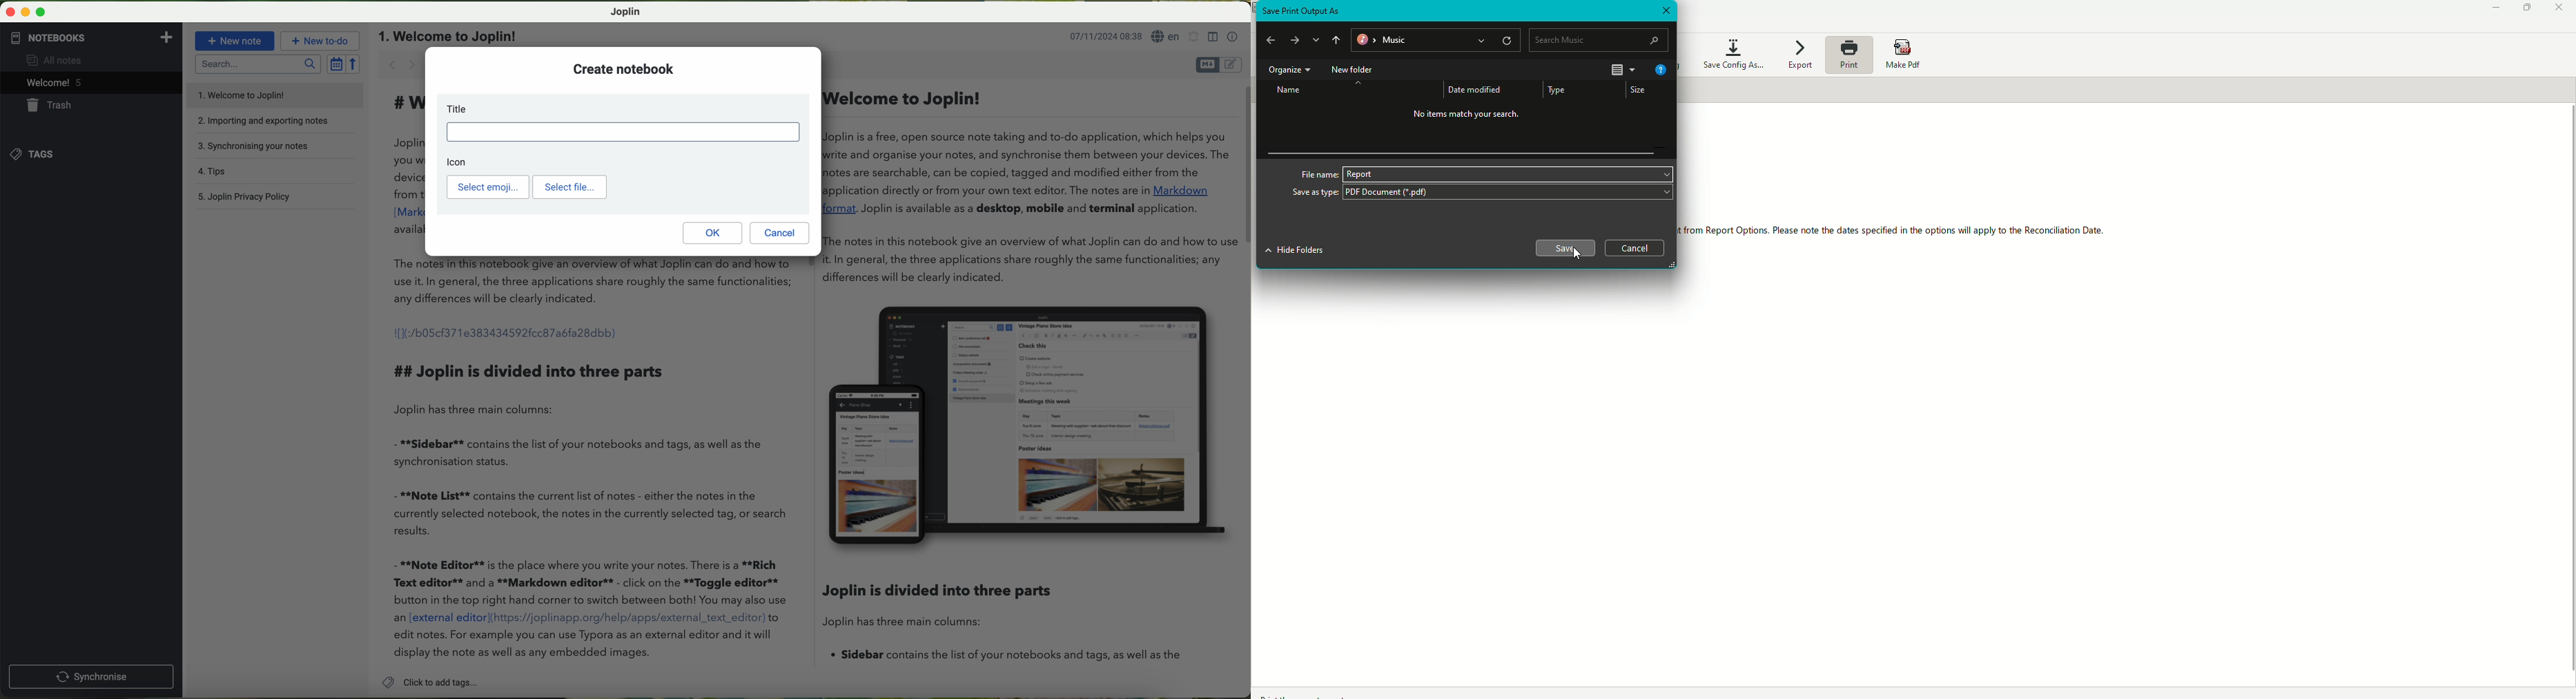 The height and width of the screenshot is (700, 2576). Describe the element at coordinates (801, 465) in the screenshot. I see `workspace` at that location.